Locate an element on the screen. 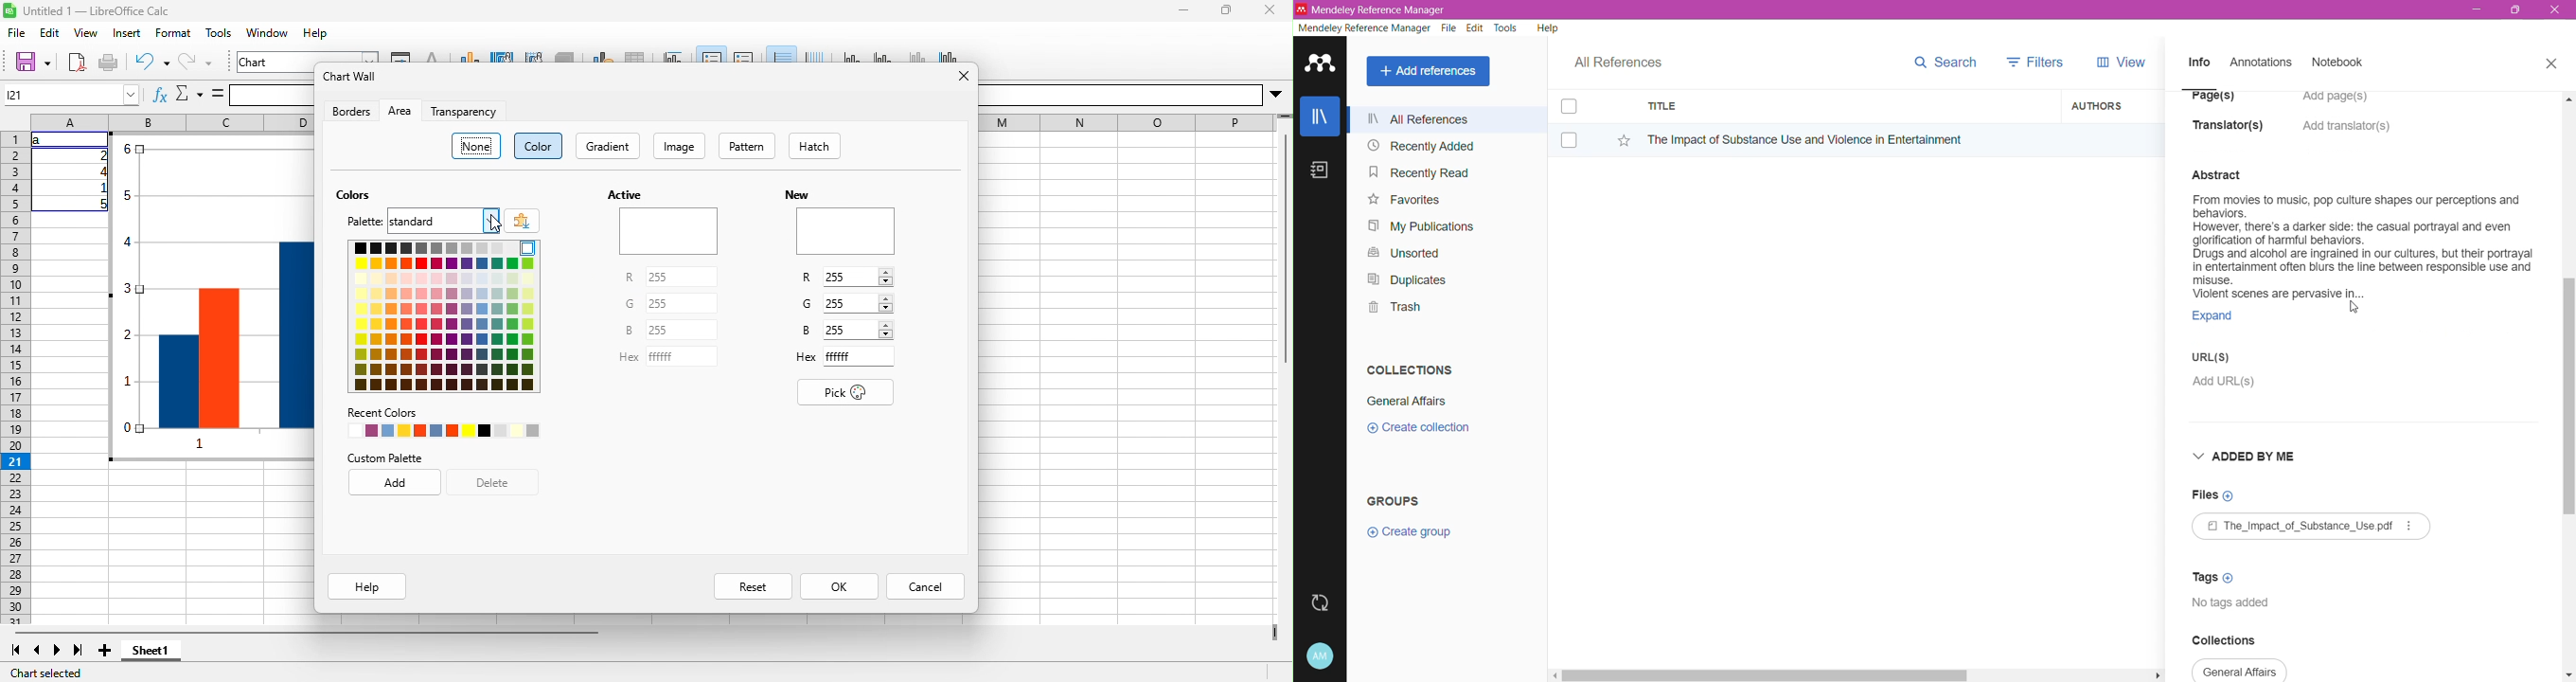  pattern is located at coordinates (747, 146).